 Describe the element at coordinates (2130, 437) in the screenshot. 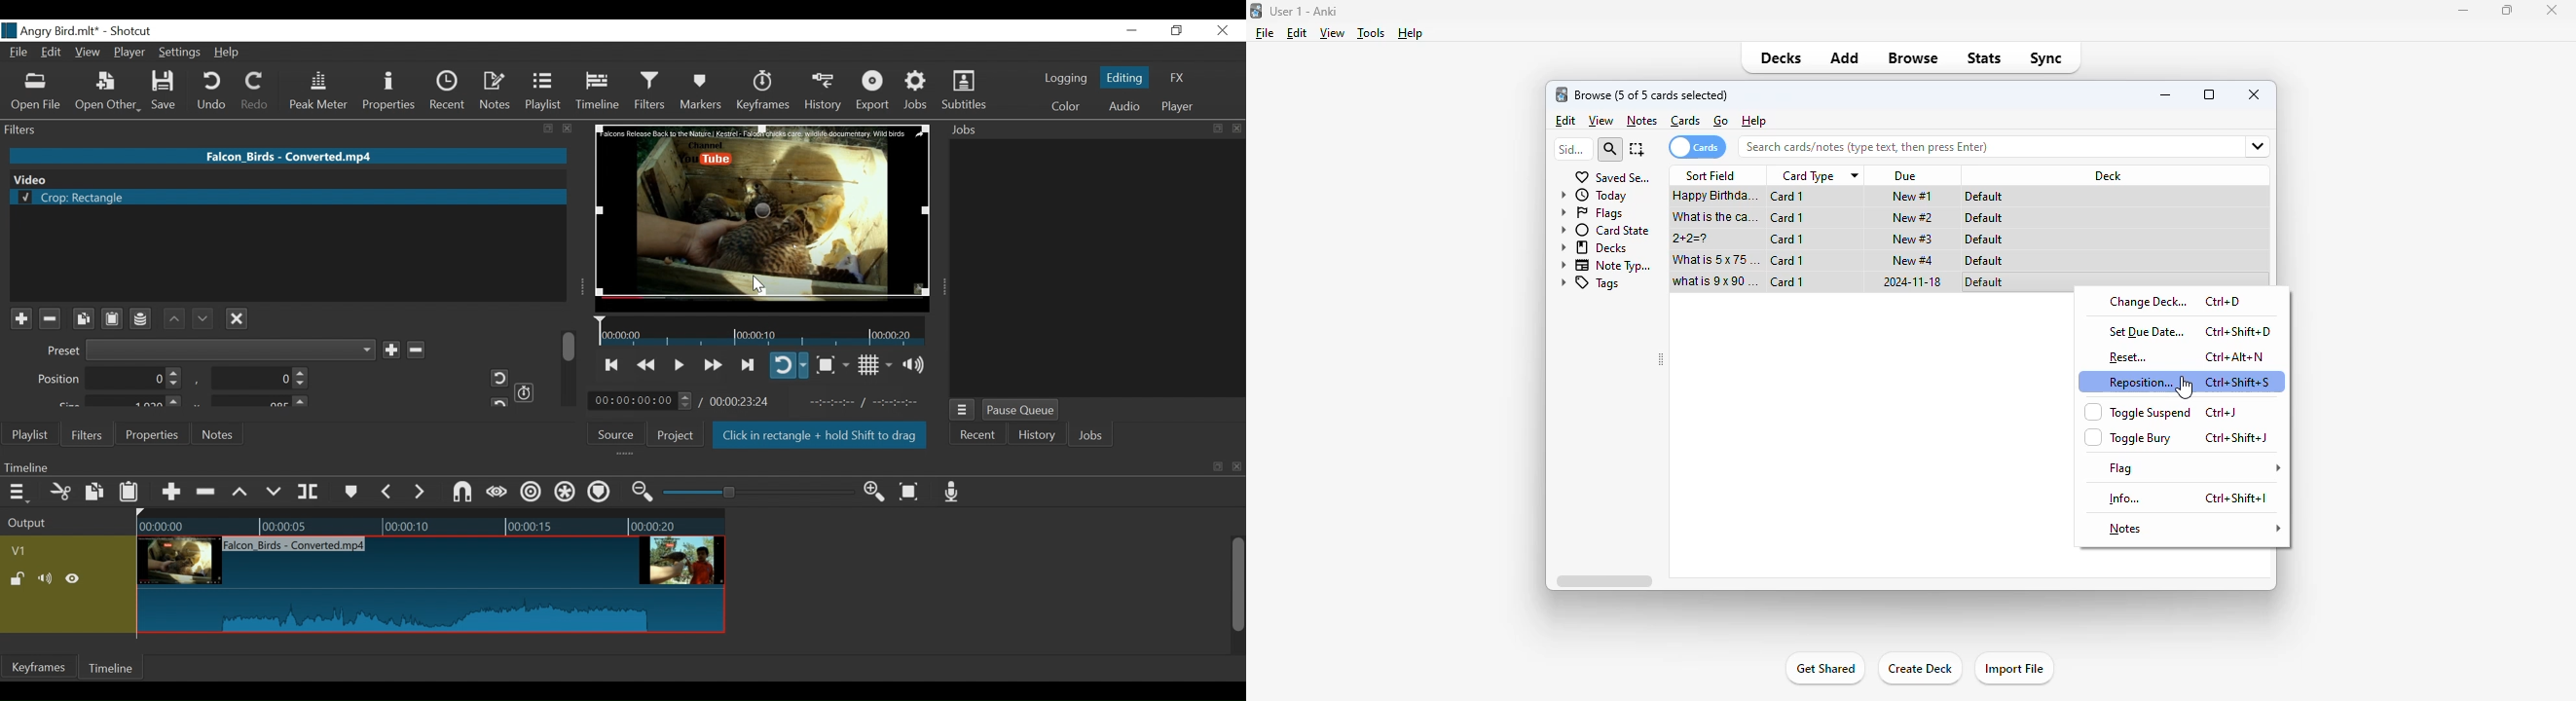

I see `toggle bury` at that location.